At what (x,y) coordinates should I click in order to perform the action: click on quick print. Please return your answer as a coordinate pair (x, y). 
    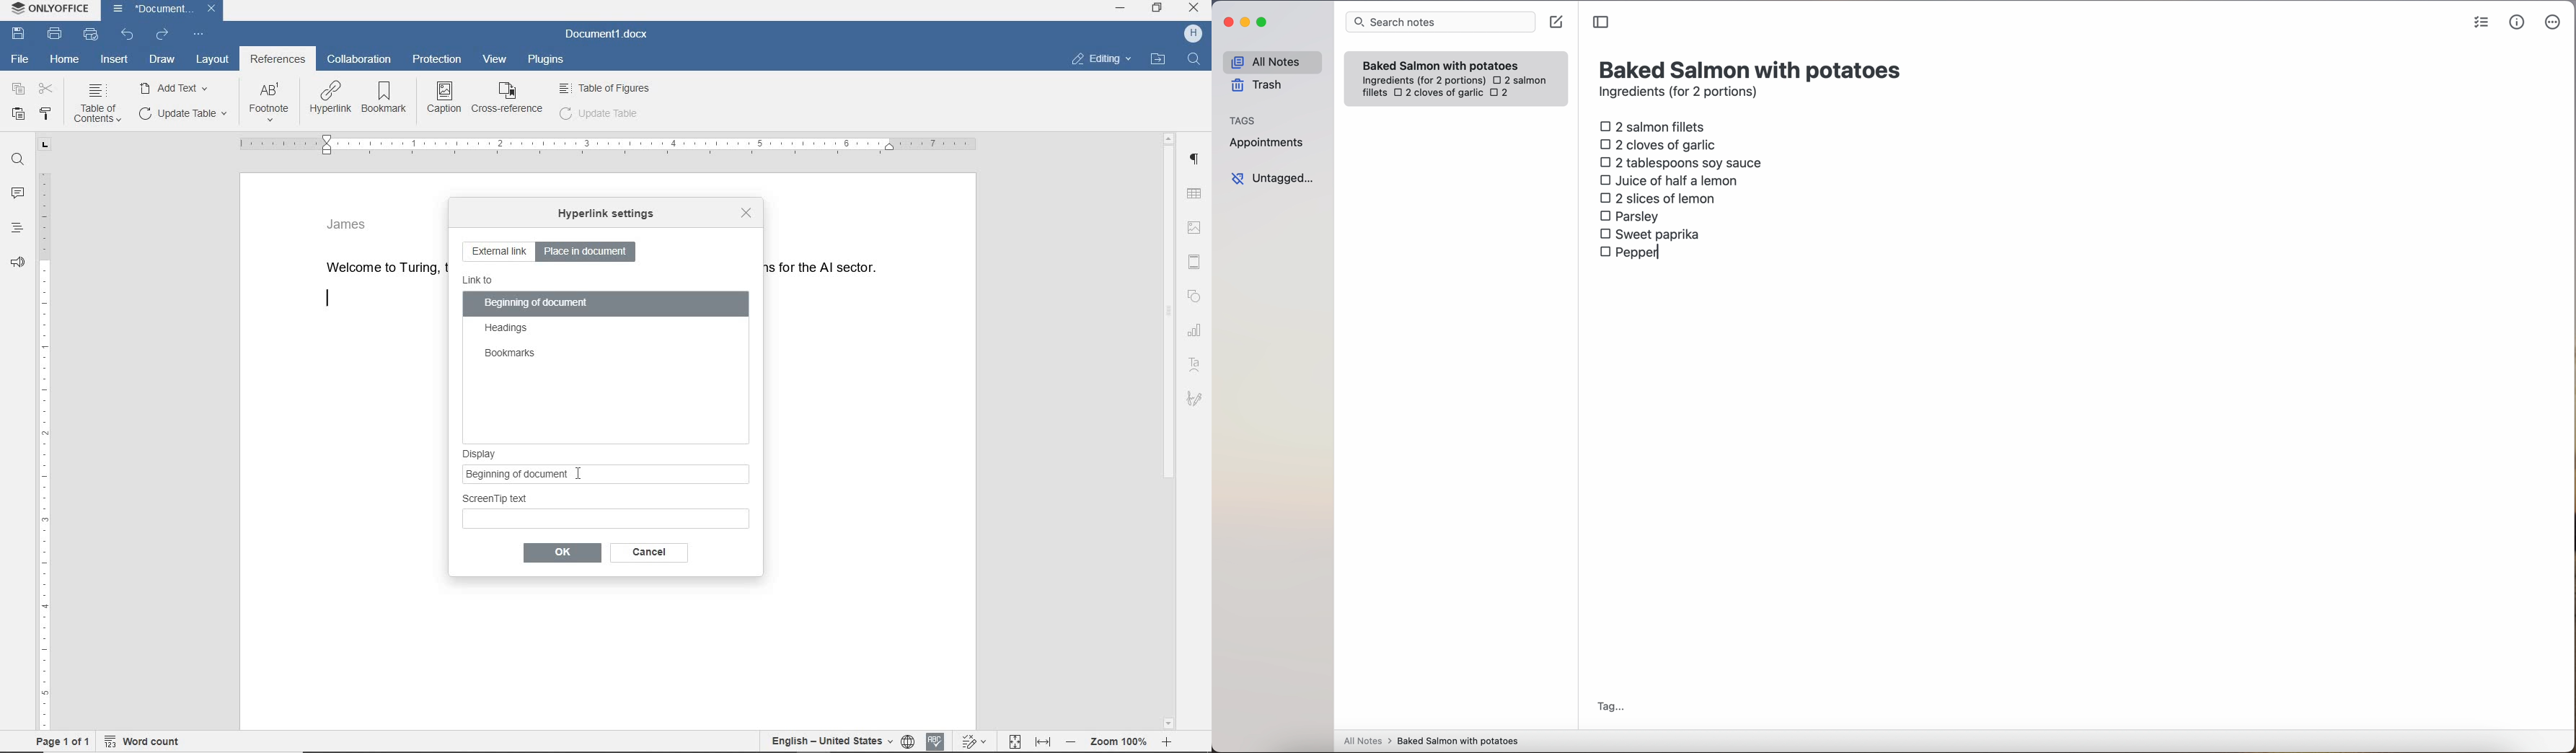
    Looking at the image, I should click on (89, 34).